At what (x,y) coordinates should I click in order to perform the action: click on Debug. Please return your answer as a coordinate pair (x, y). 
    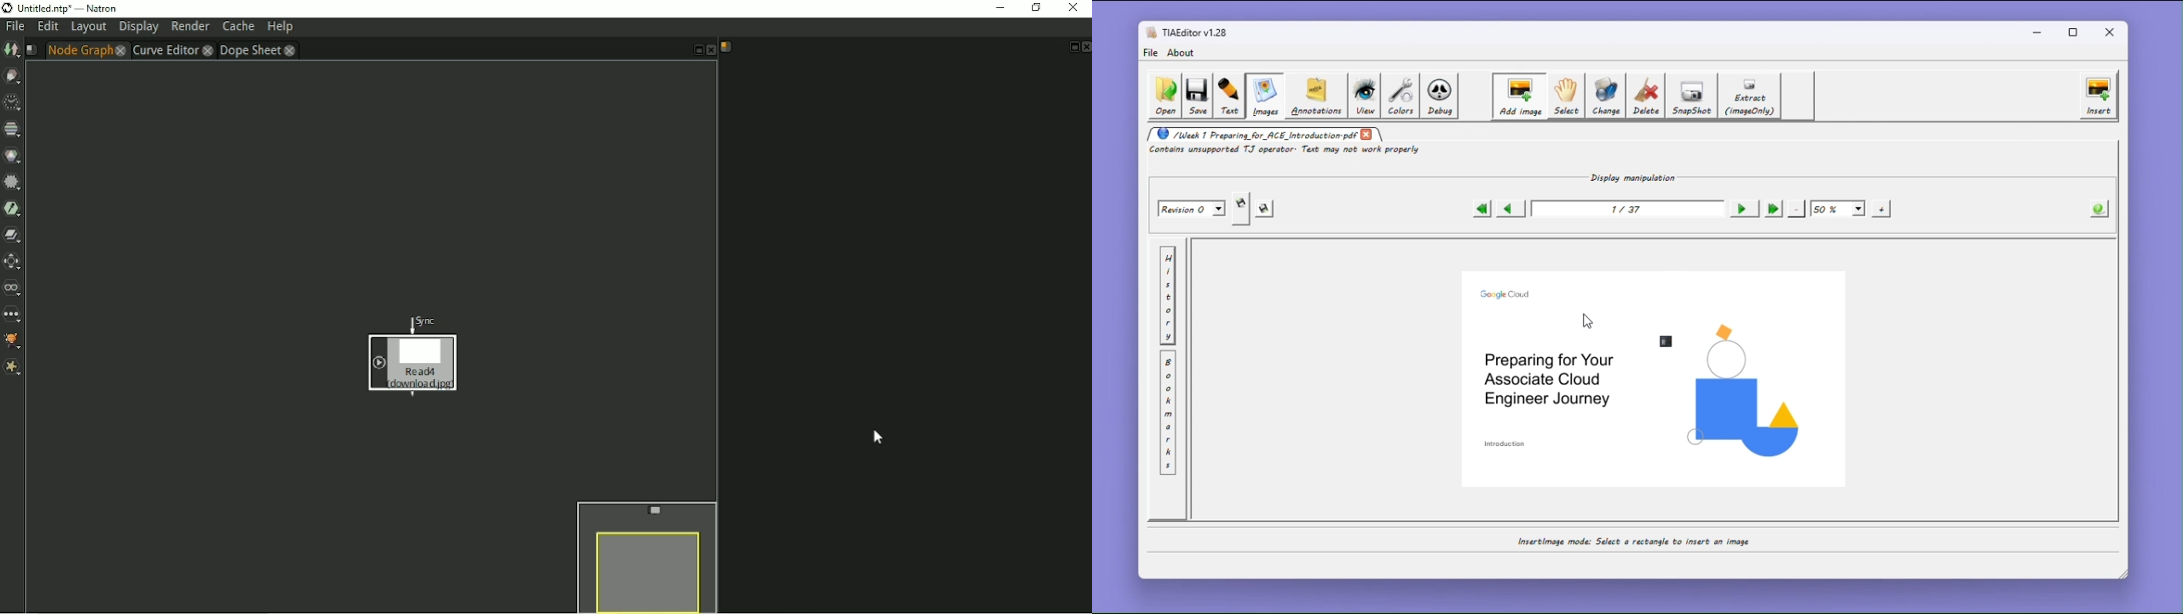
    Looking at the image, I should click on (1442, 96).